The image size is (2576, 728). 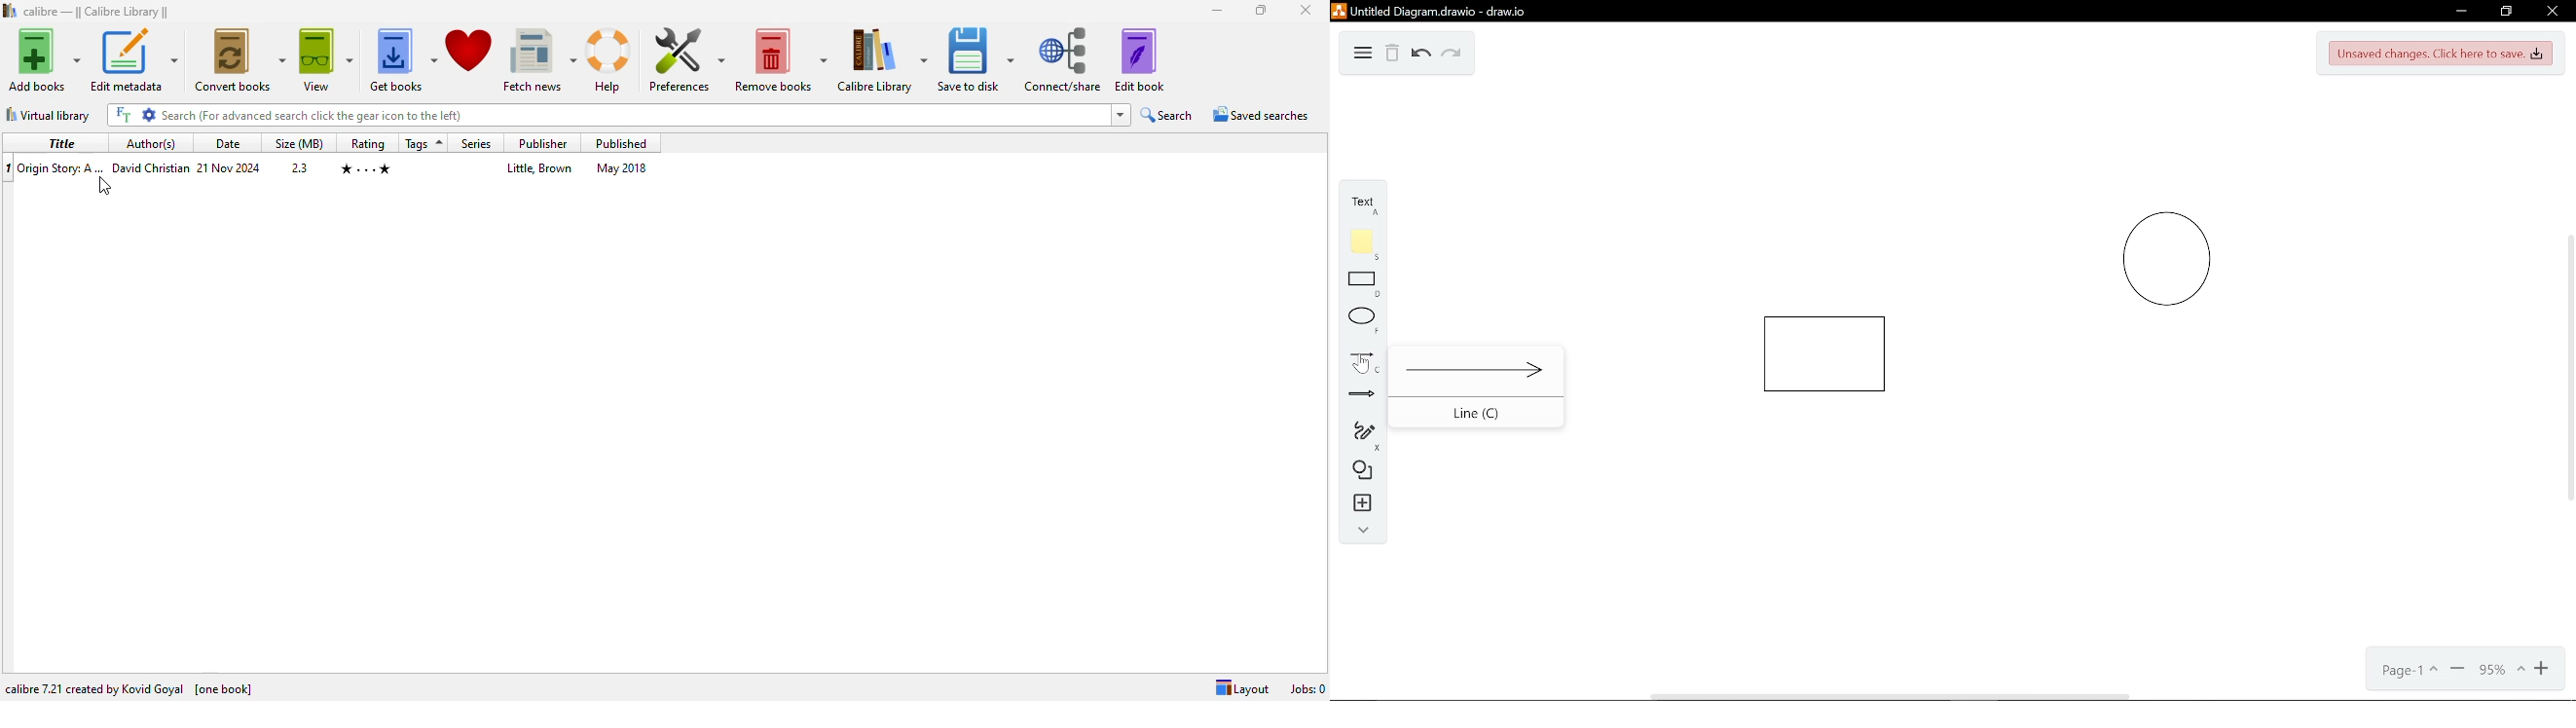 What do you see at coordinates (2440, 55) in the screenshot?
I see `unsaved changes. Click here to save.` at bounding box center [2440, 55].